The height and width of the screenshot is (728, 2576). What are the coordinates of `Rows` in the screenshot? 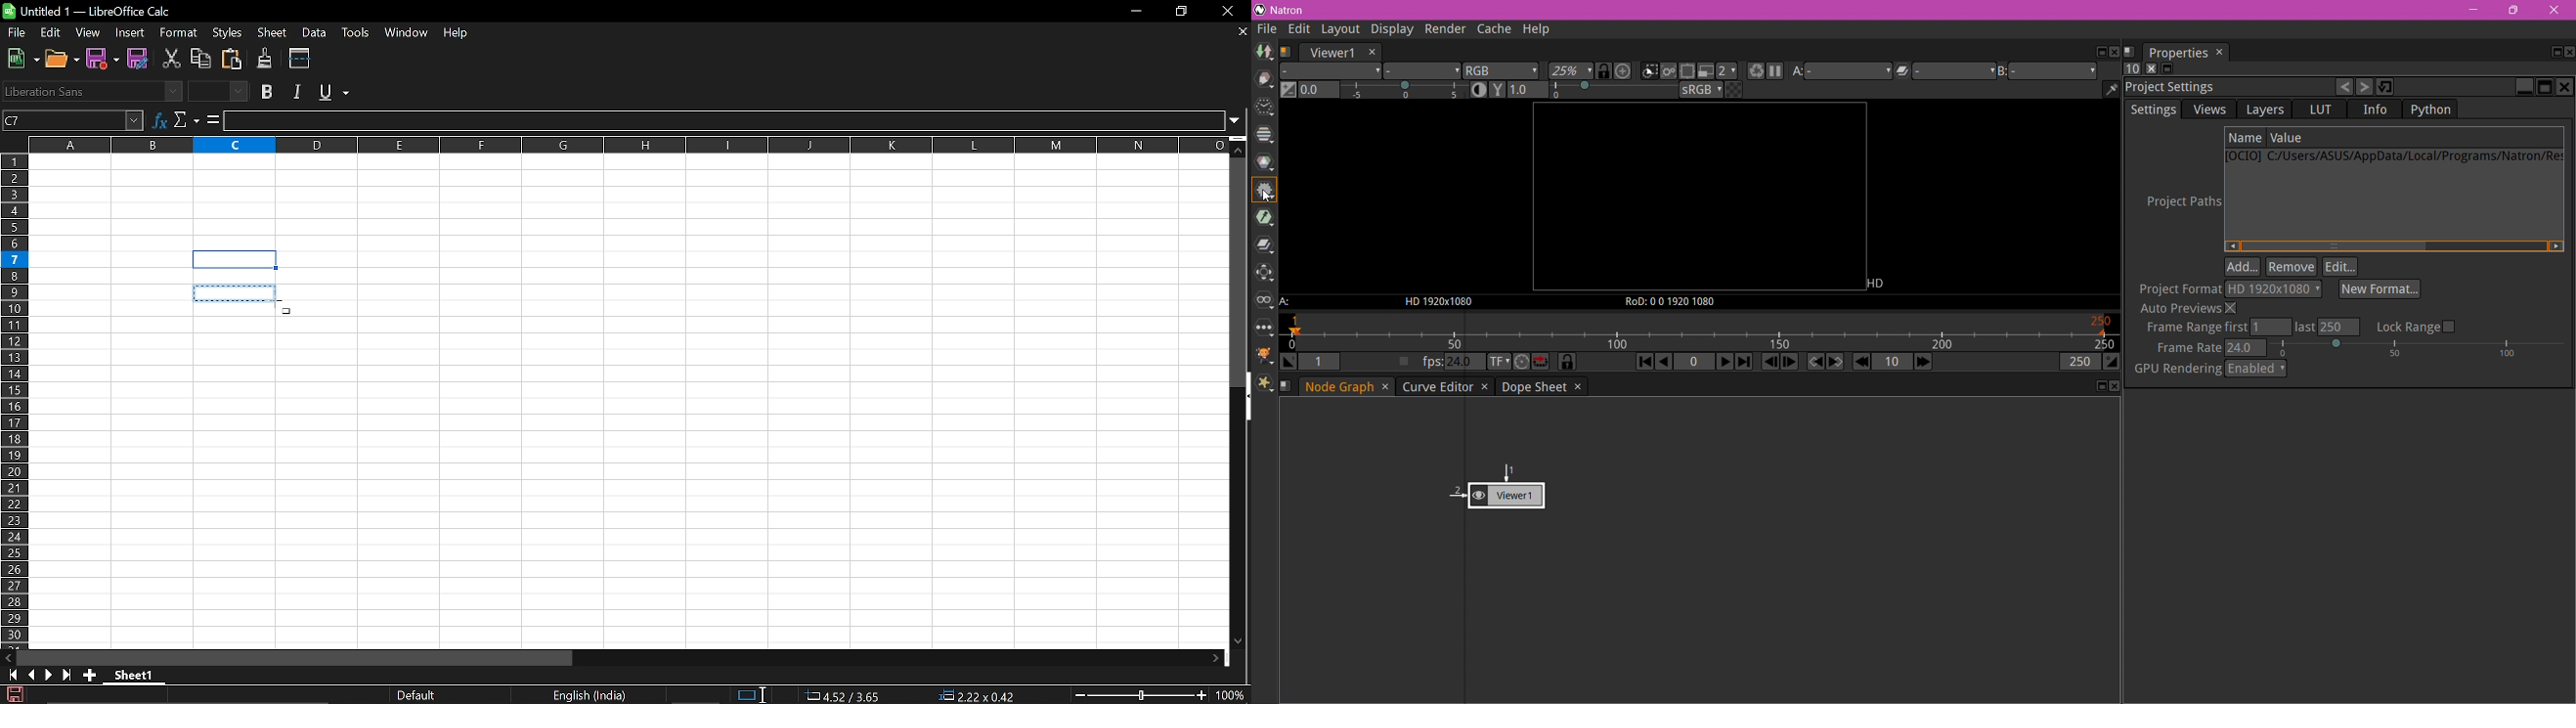 It's located at (16, 400).